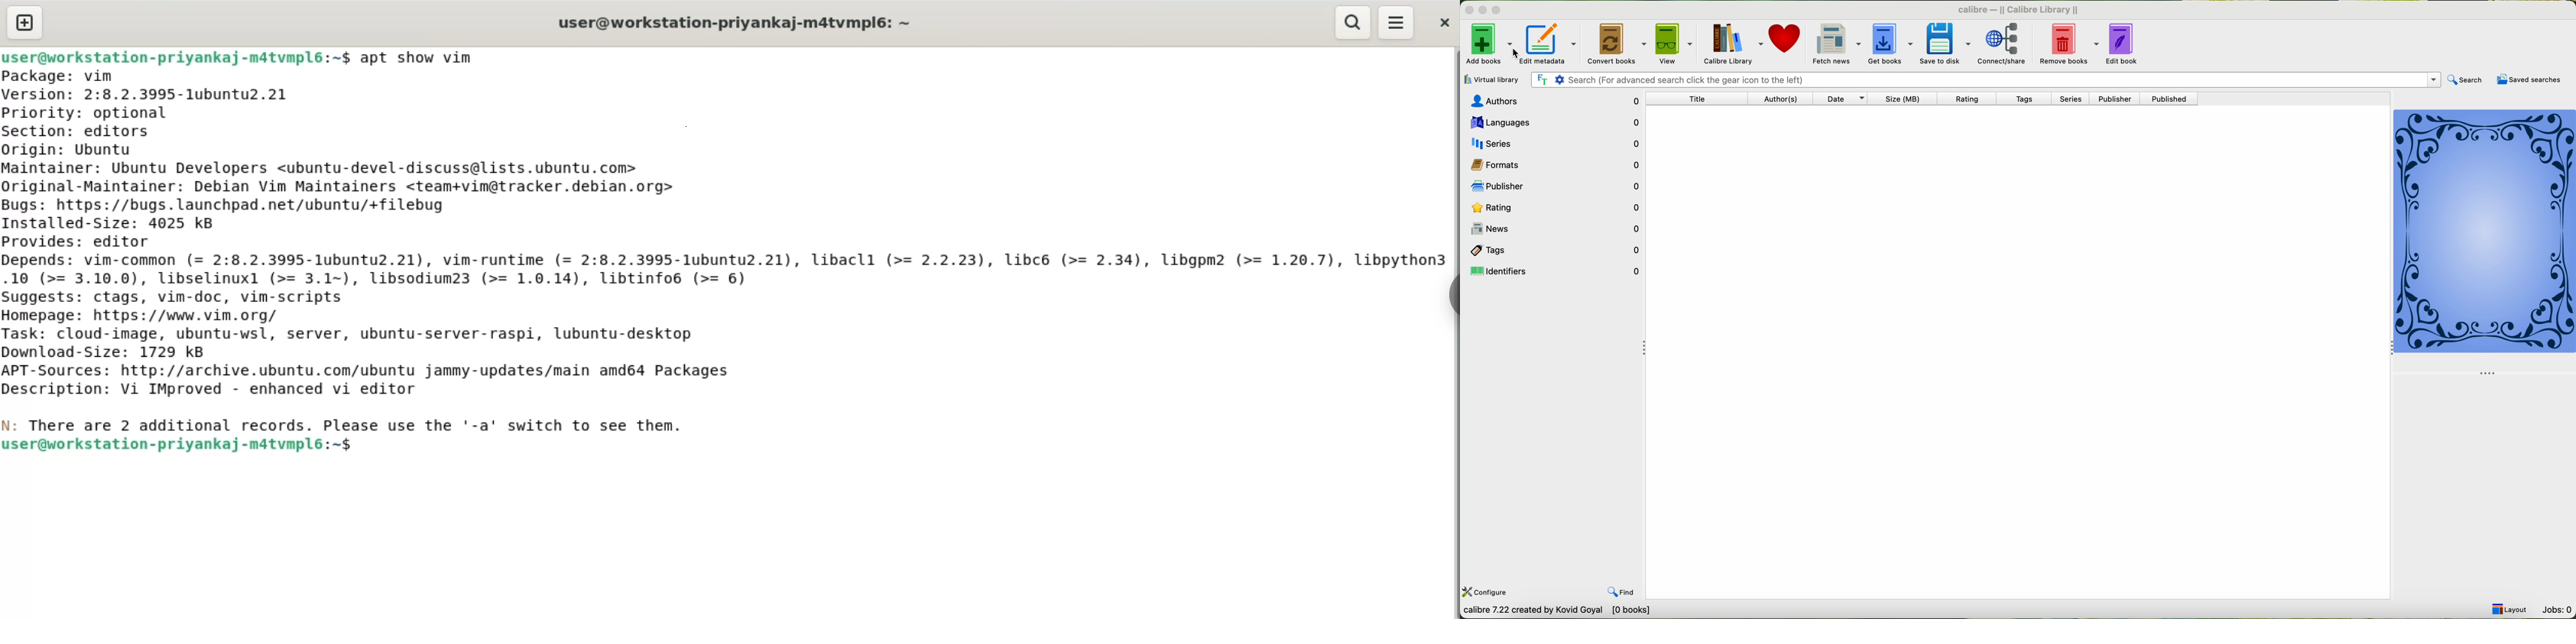 This screenshot has width=2576, height=644. I want to click on saved searches, so click(2529, 80).